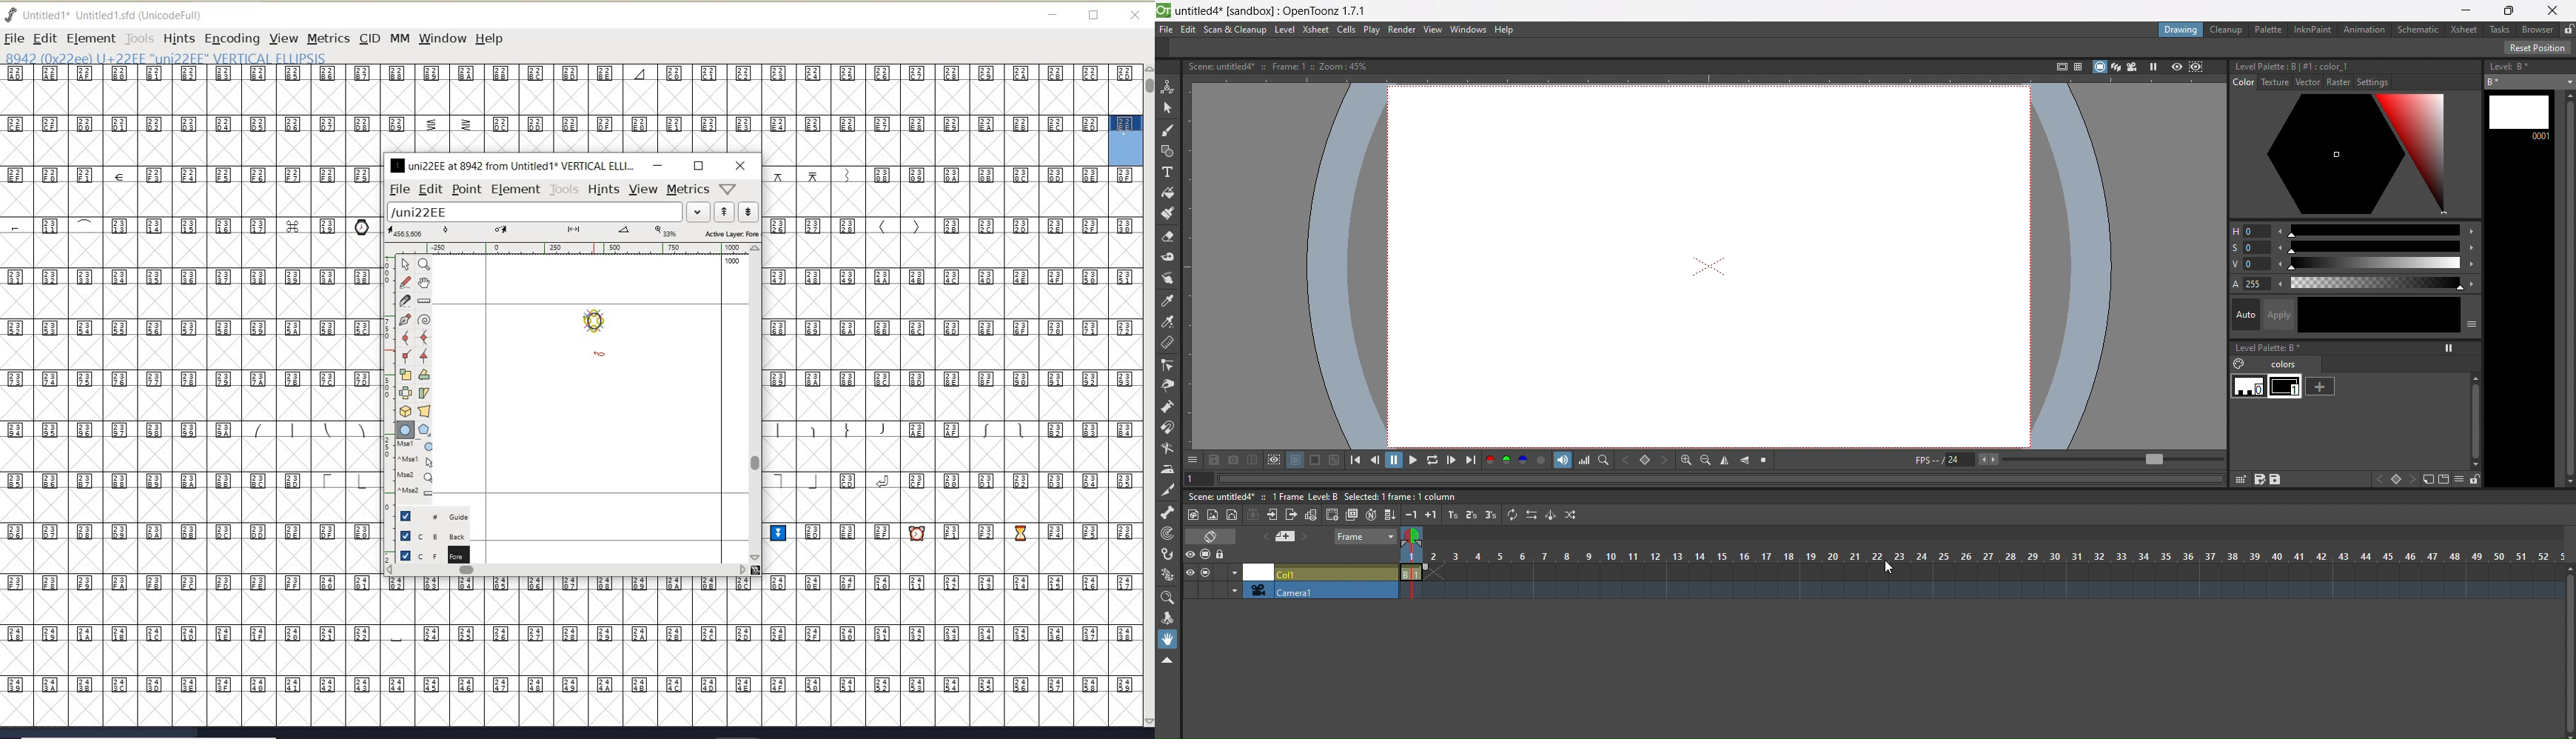 The image size is (2576, 756). Describe the element at coordinates (1291, 515) in the screenshot. I see `close sub xsheet` at that location.